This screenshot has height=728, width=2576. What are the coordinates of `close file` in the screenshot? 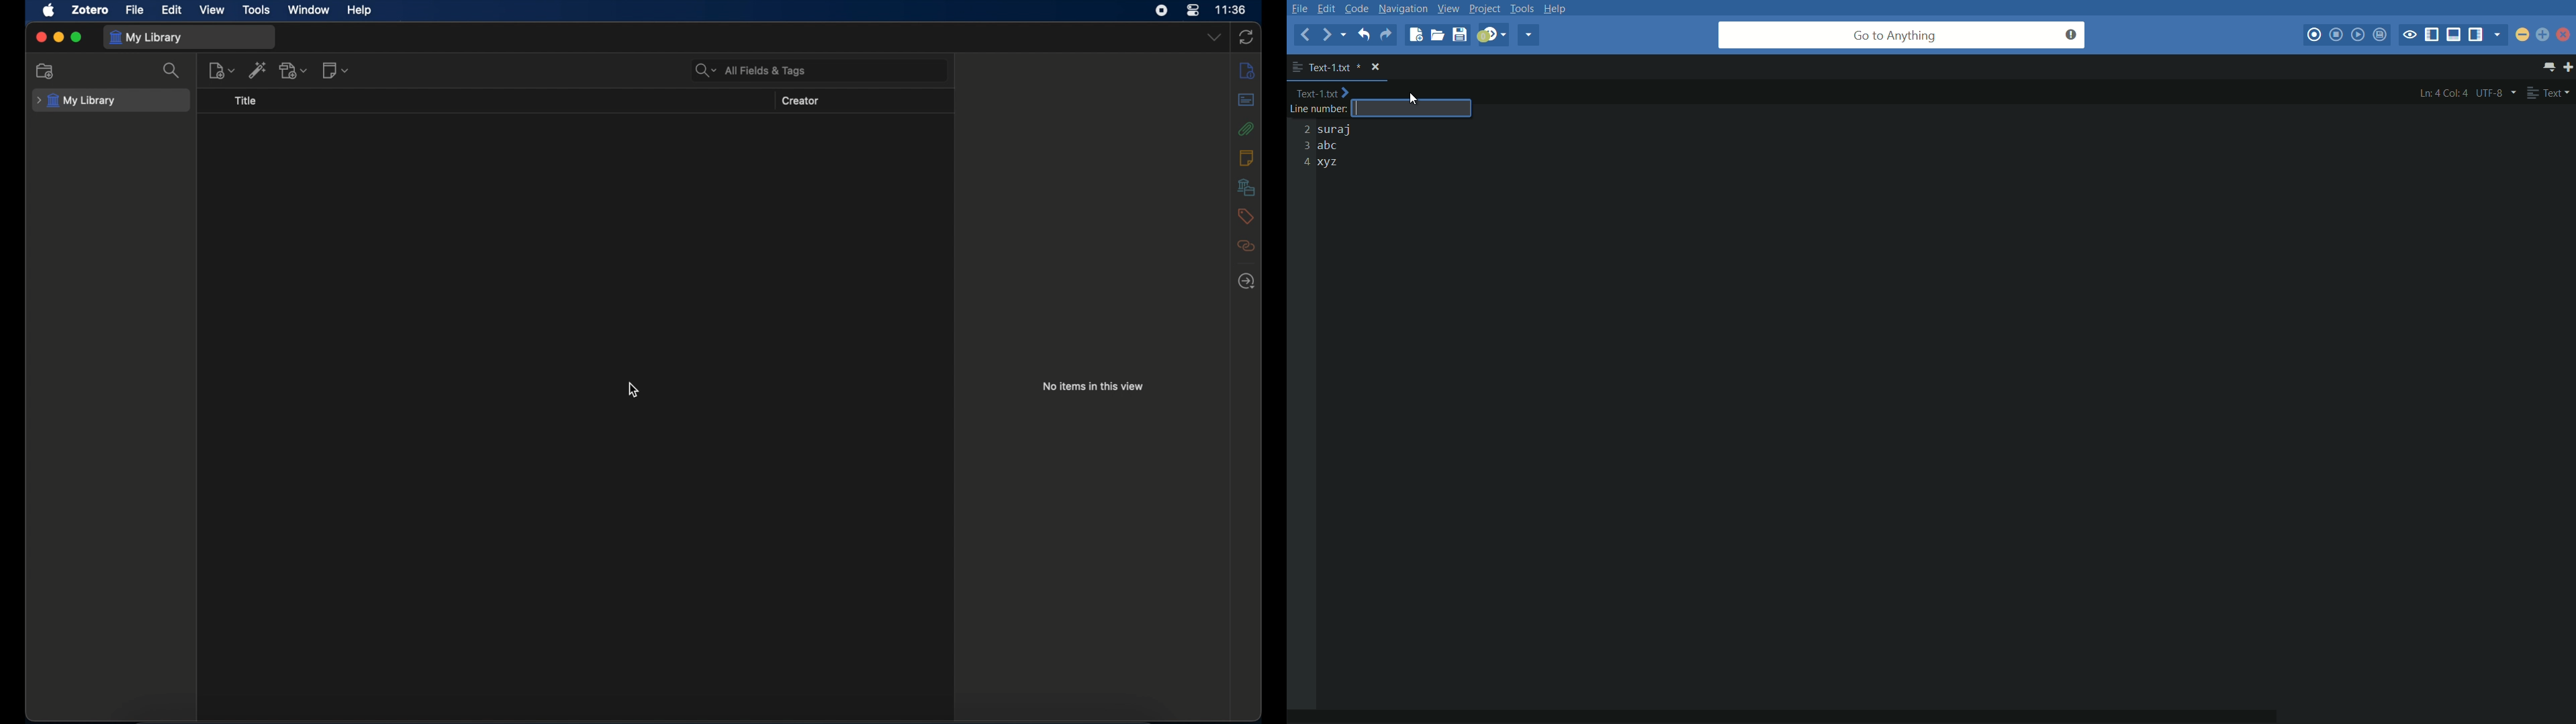 It's located at (1377, 67).